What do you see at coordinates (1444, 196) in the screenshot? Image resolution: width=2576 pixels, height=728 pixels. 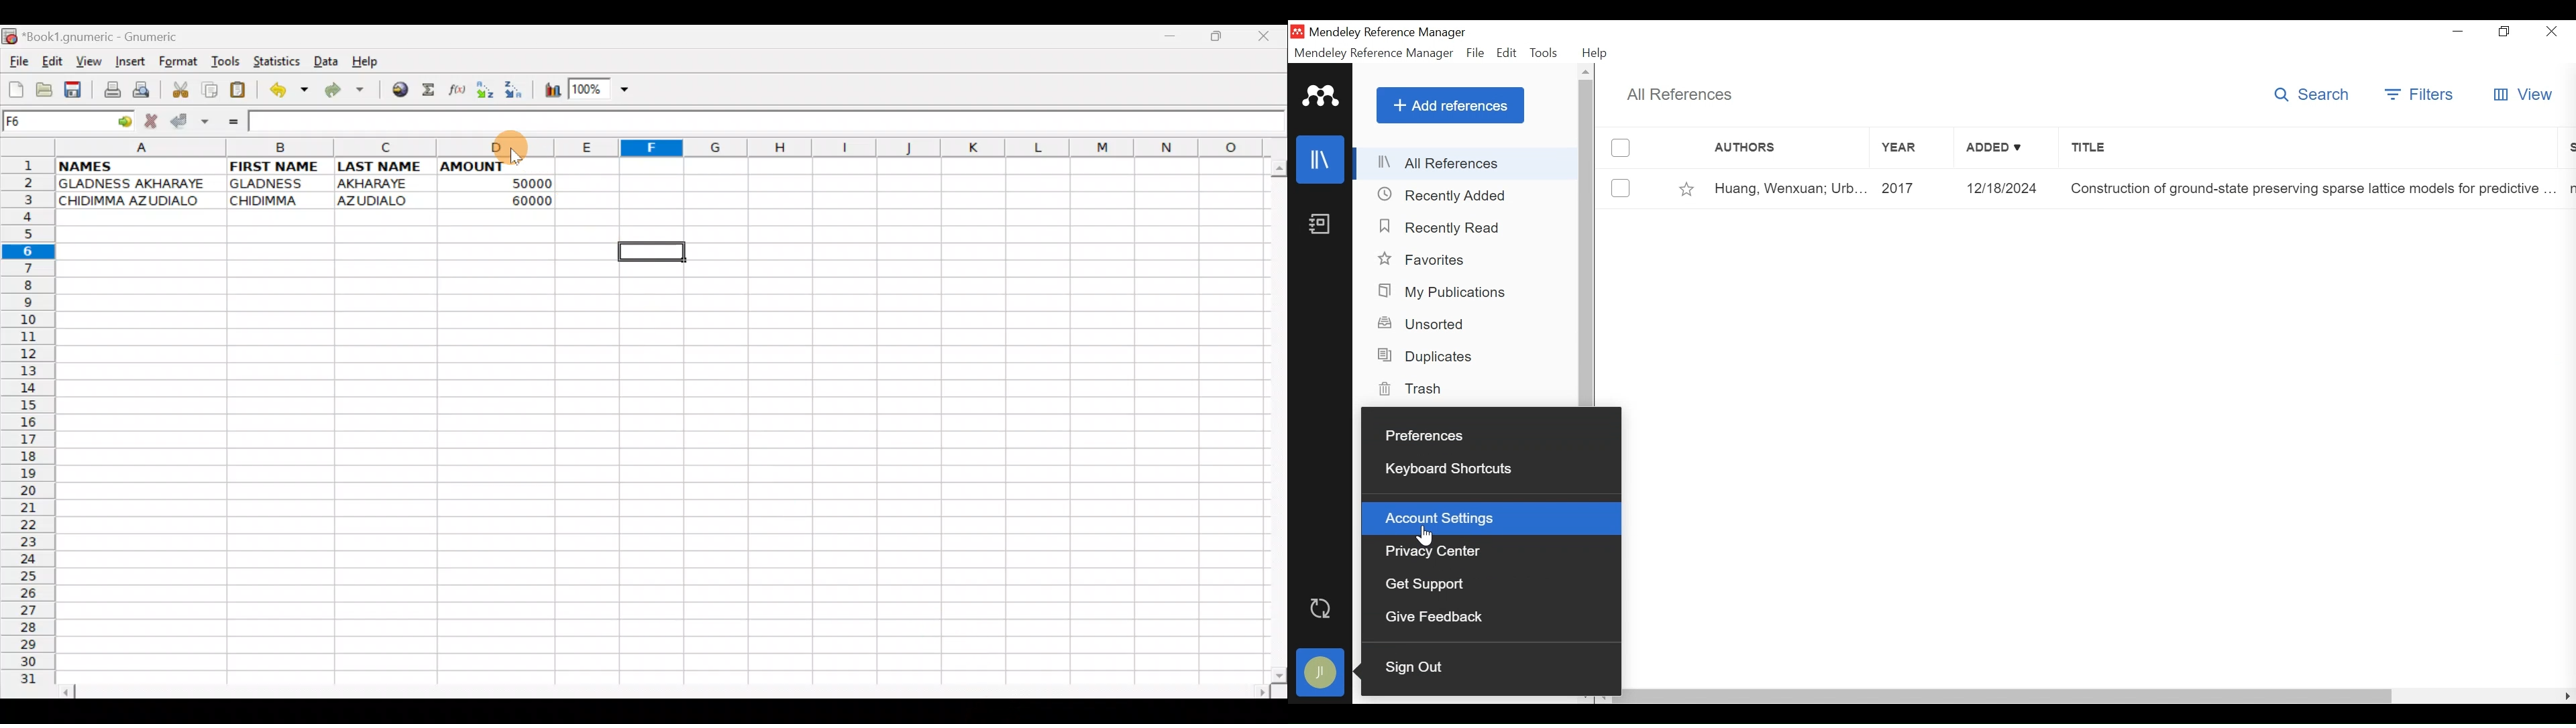 I see `Recently Added` at bounding box center [1444, 196].